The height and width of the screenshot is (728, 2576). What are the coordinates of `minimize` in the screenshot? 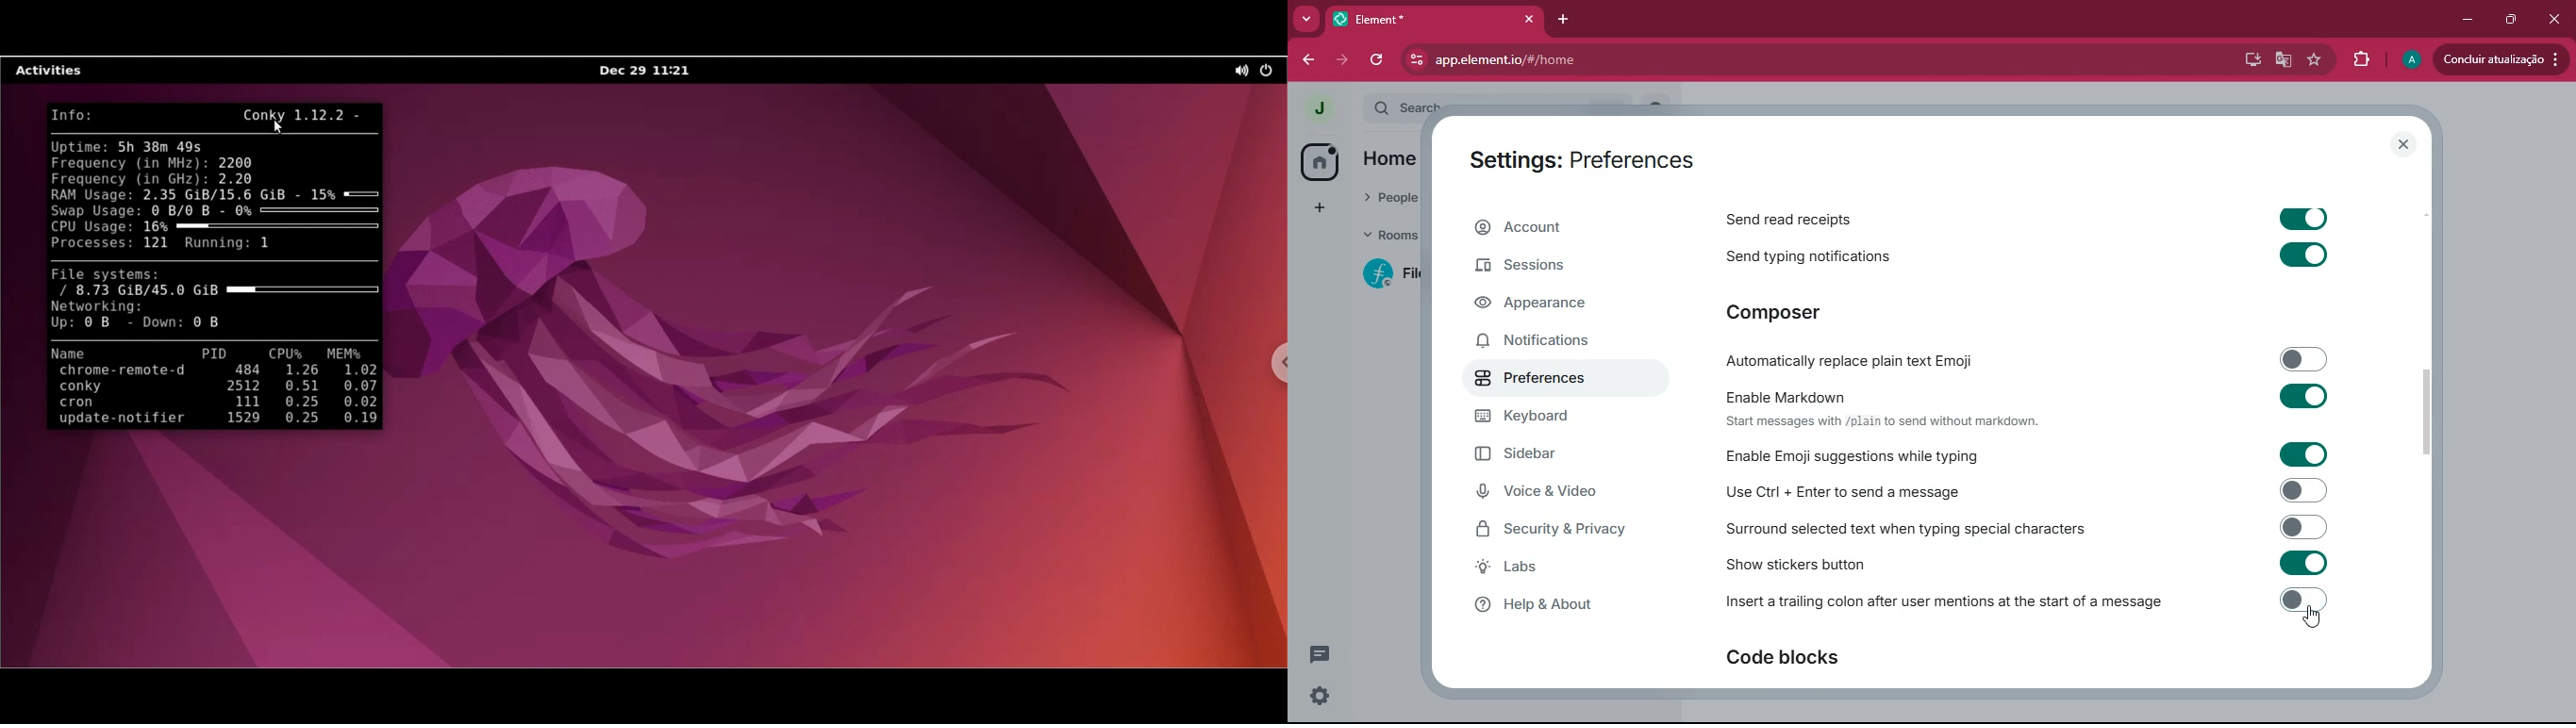 It's located at (2463, 20).